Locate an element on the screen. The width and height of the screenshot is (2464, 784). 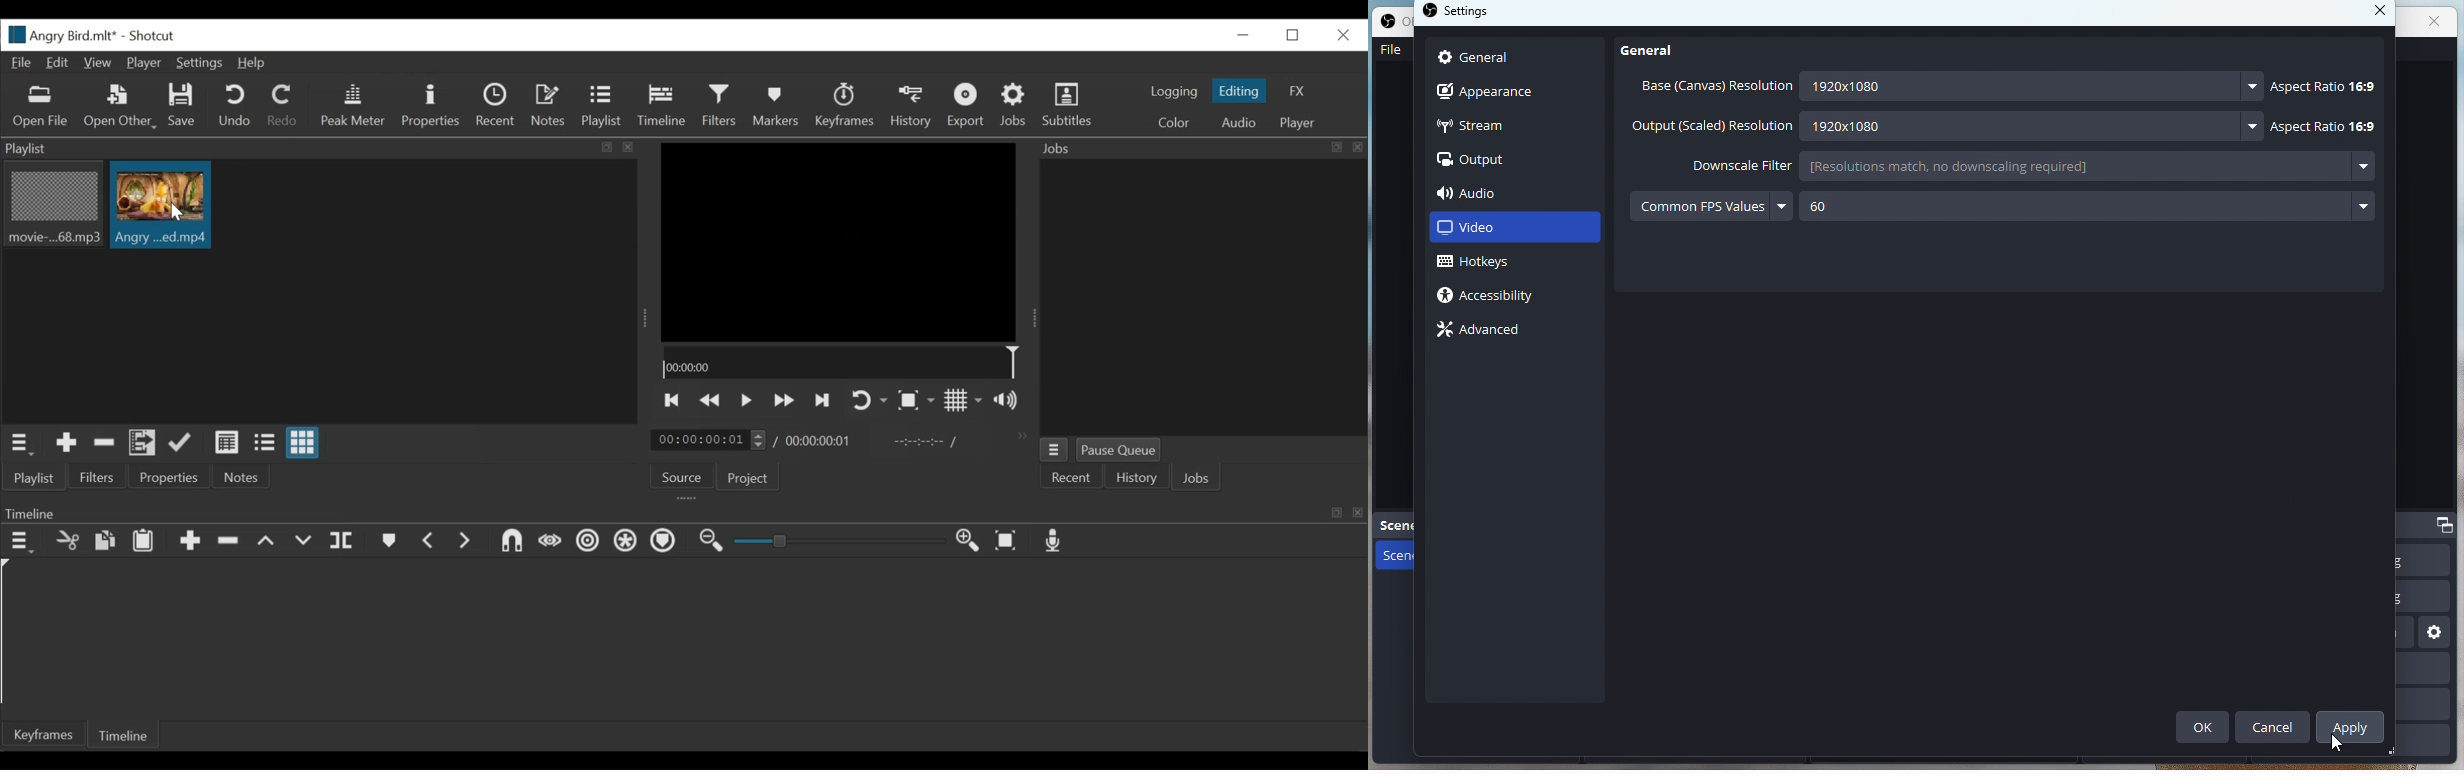
Notes is located at coordinates (238, 477).